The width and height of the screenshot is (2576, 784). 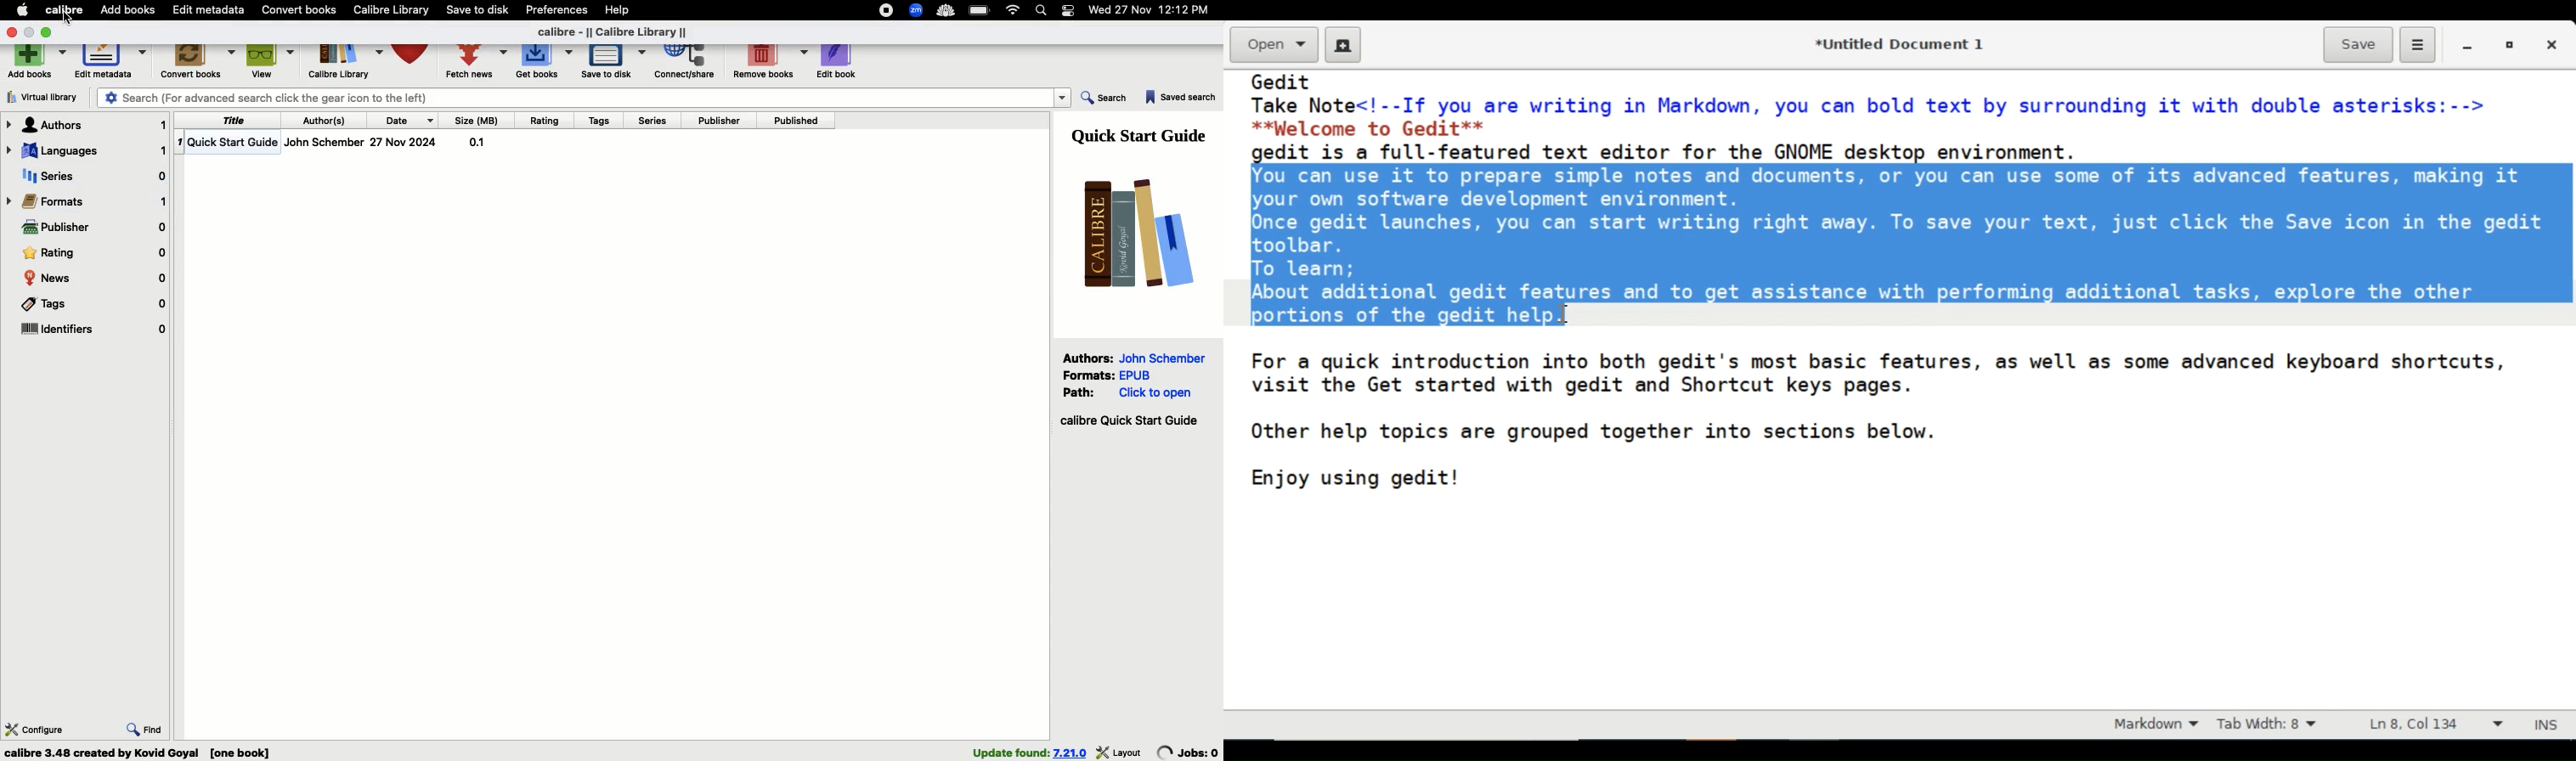 What do you see at coordinates (1155, 11) in the screenshot?
I see `Date` at bounding box center [1155, 11].